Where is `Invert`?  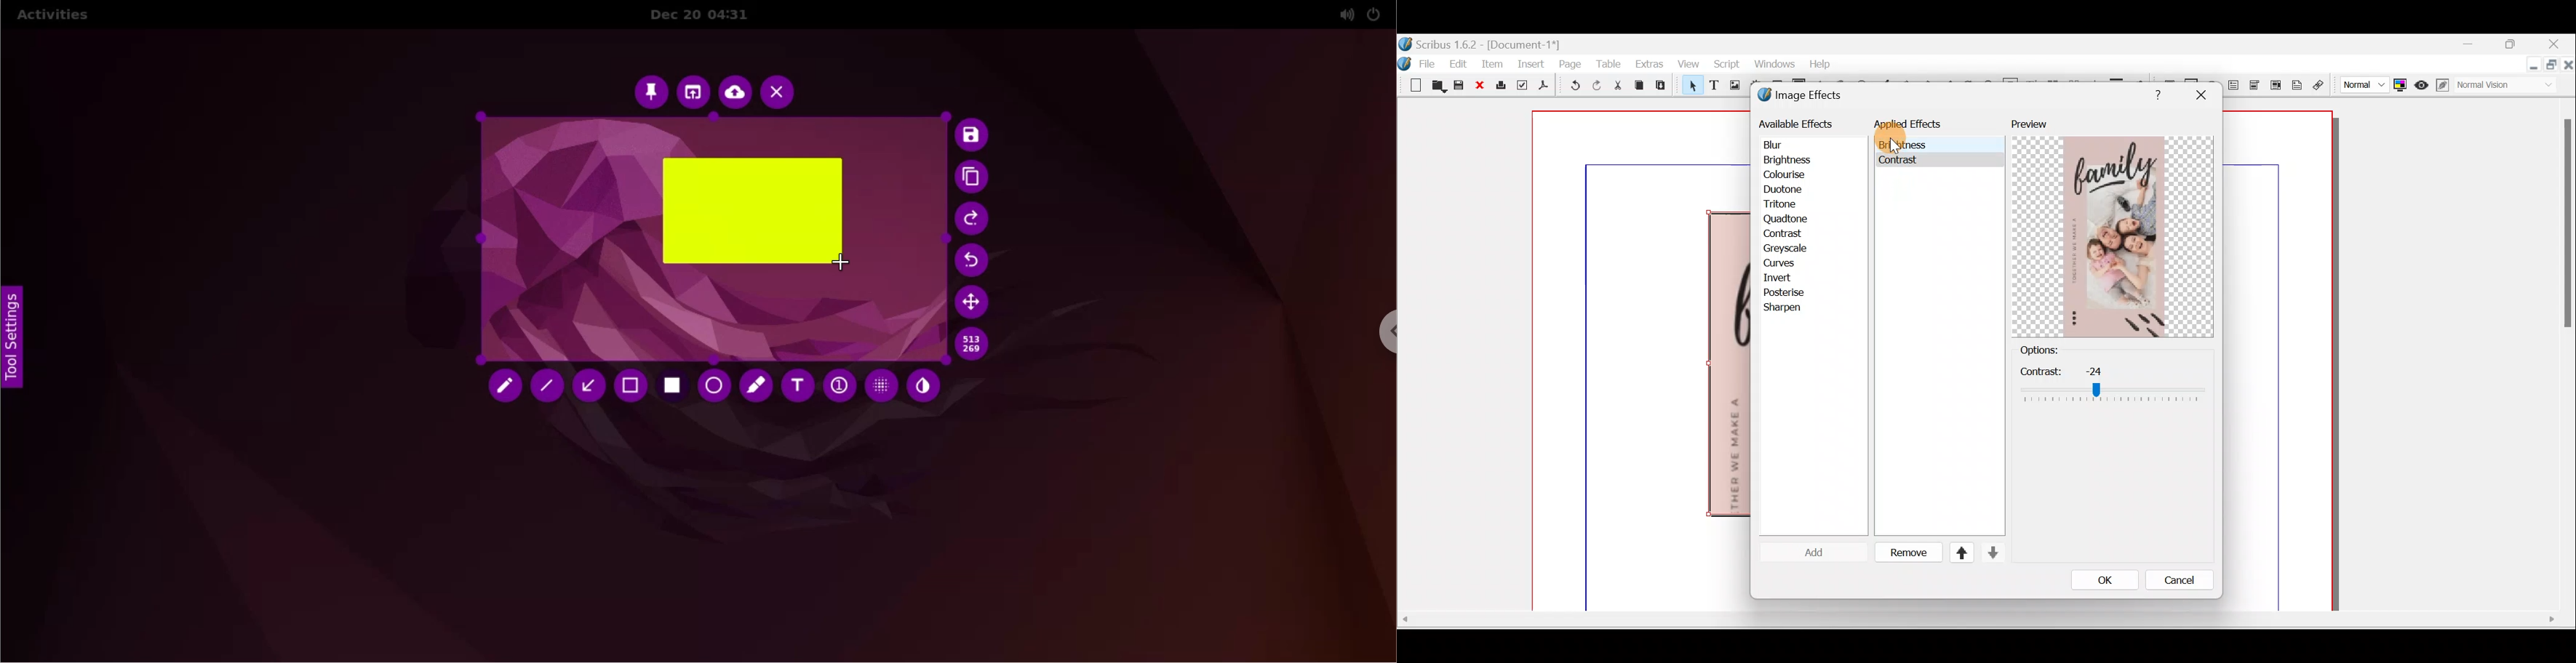
Invert is located at coordinates (1789, 278).